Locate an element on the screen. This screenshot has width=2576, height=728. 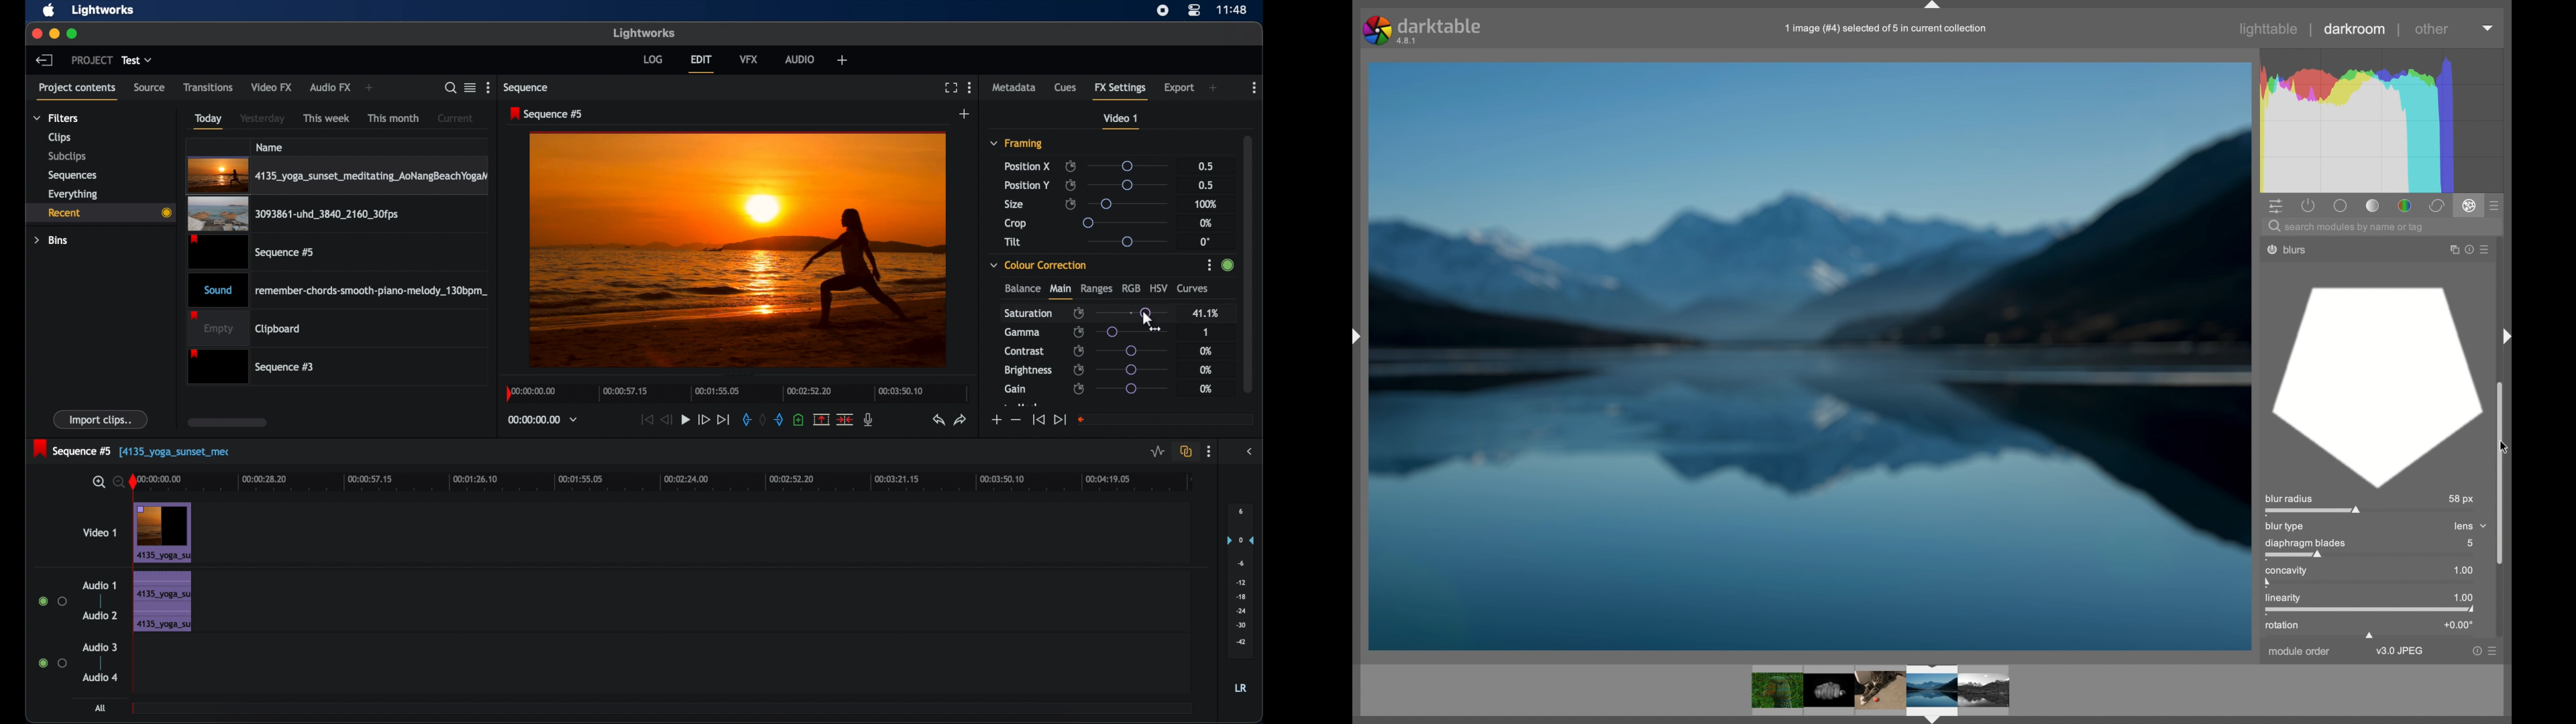
5 is located at coordinates (2471, 542).